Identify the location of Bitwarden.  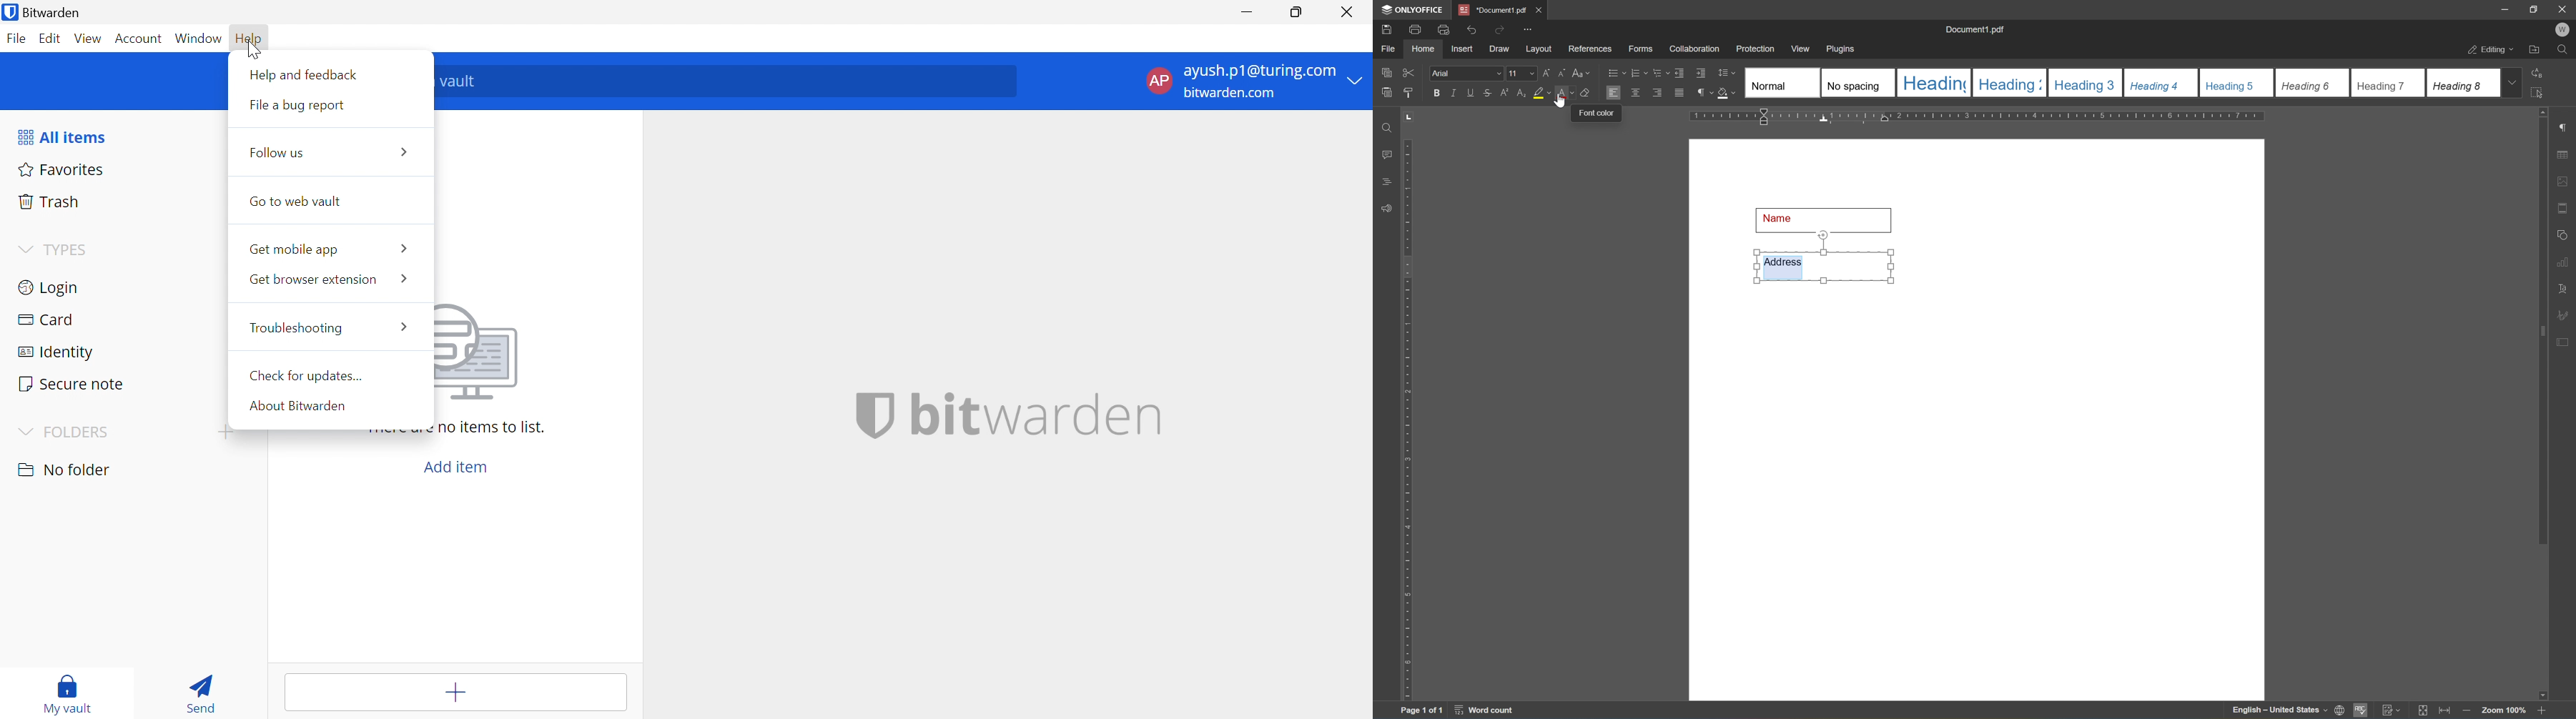
(44, 12).